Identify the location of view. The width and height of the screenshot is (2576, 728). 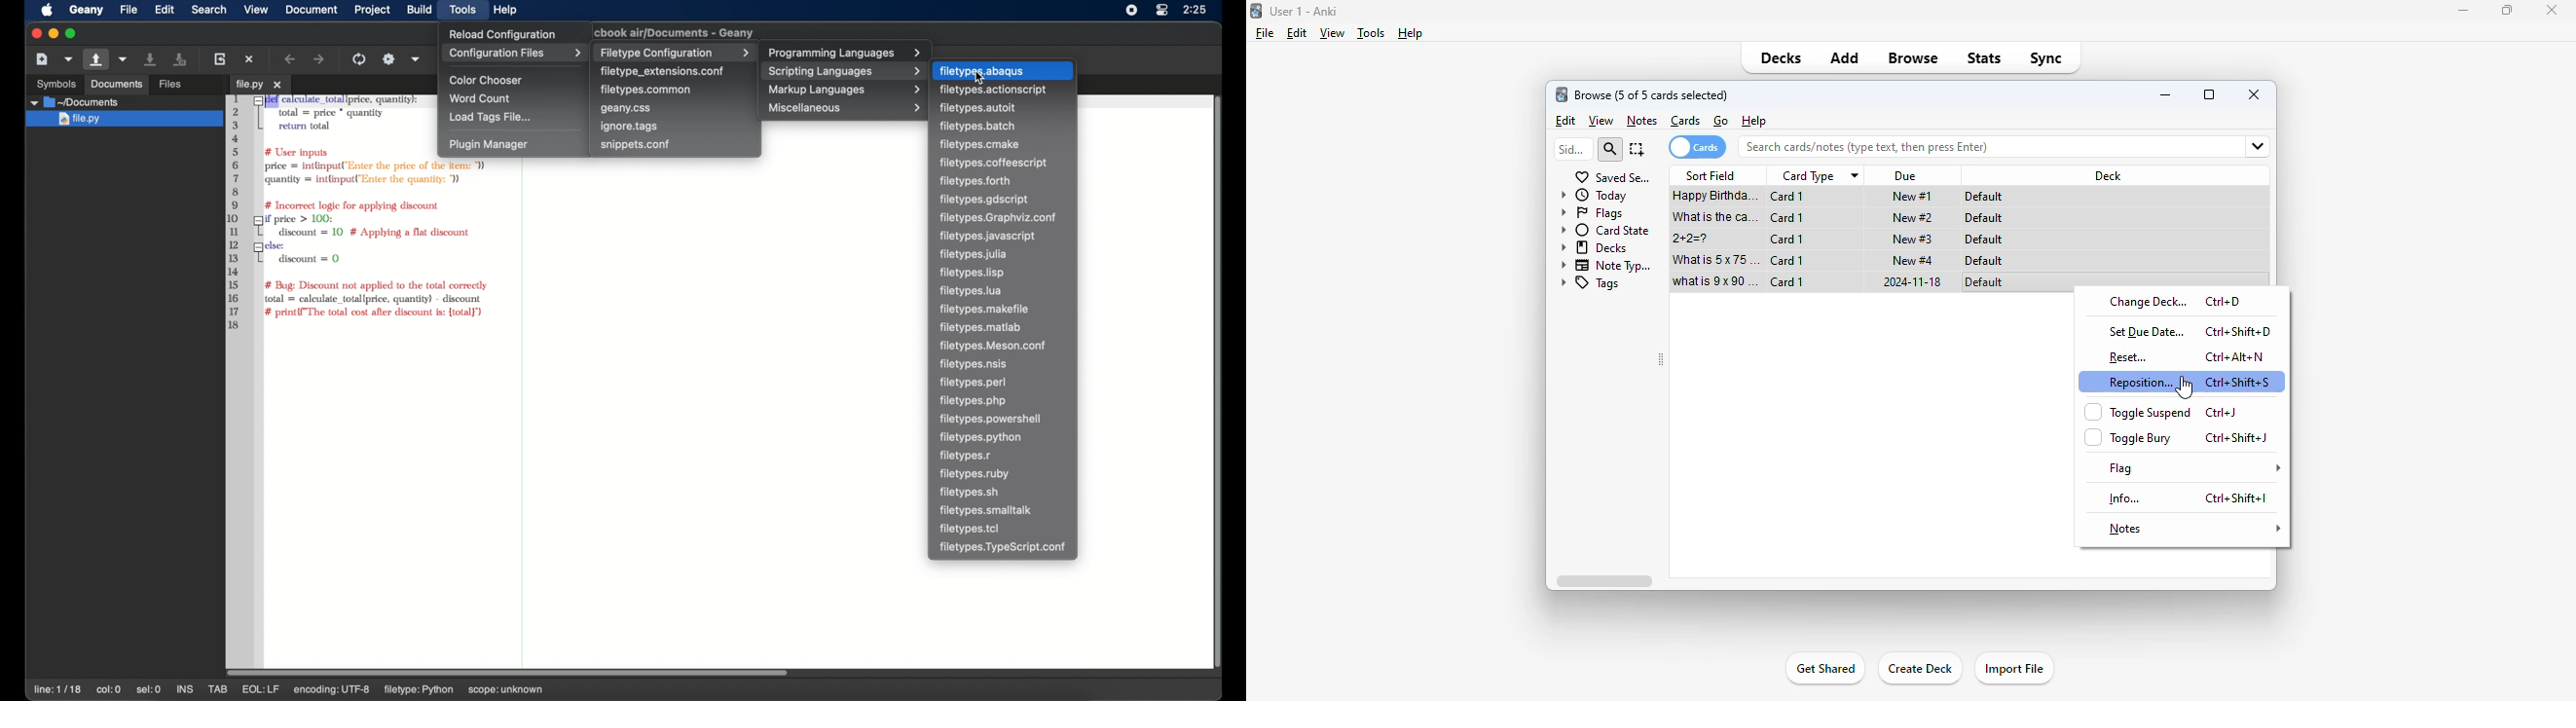
(1601, 121).